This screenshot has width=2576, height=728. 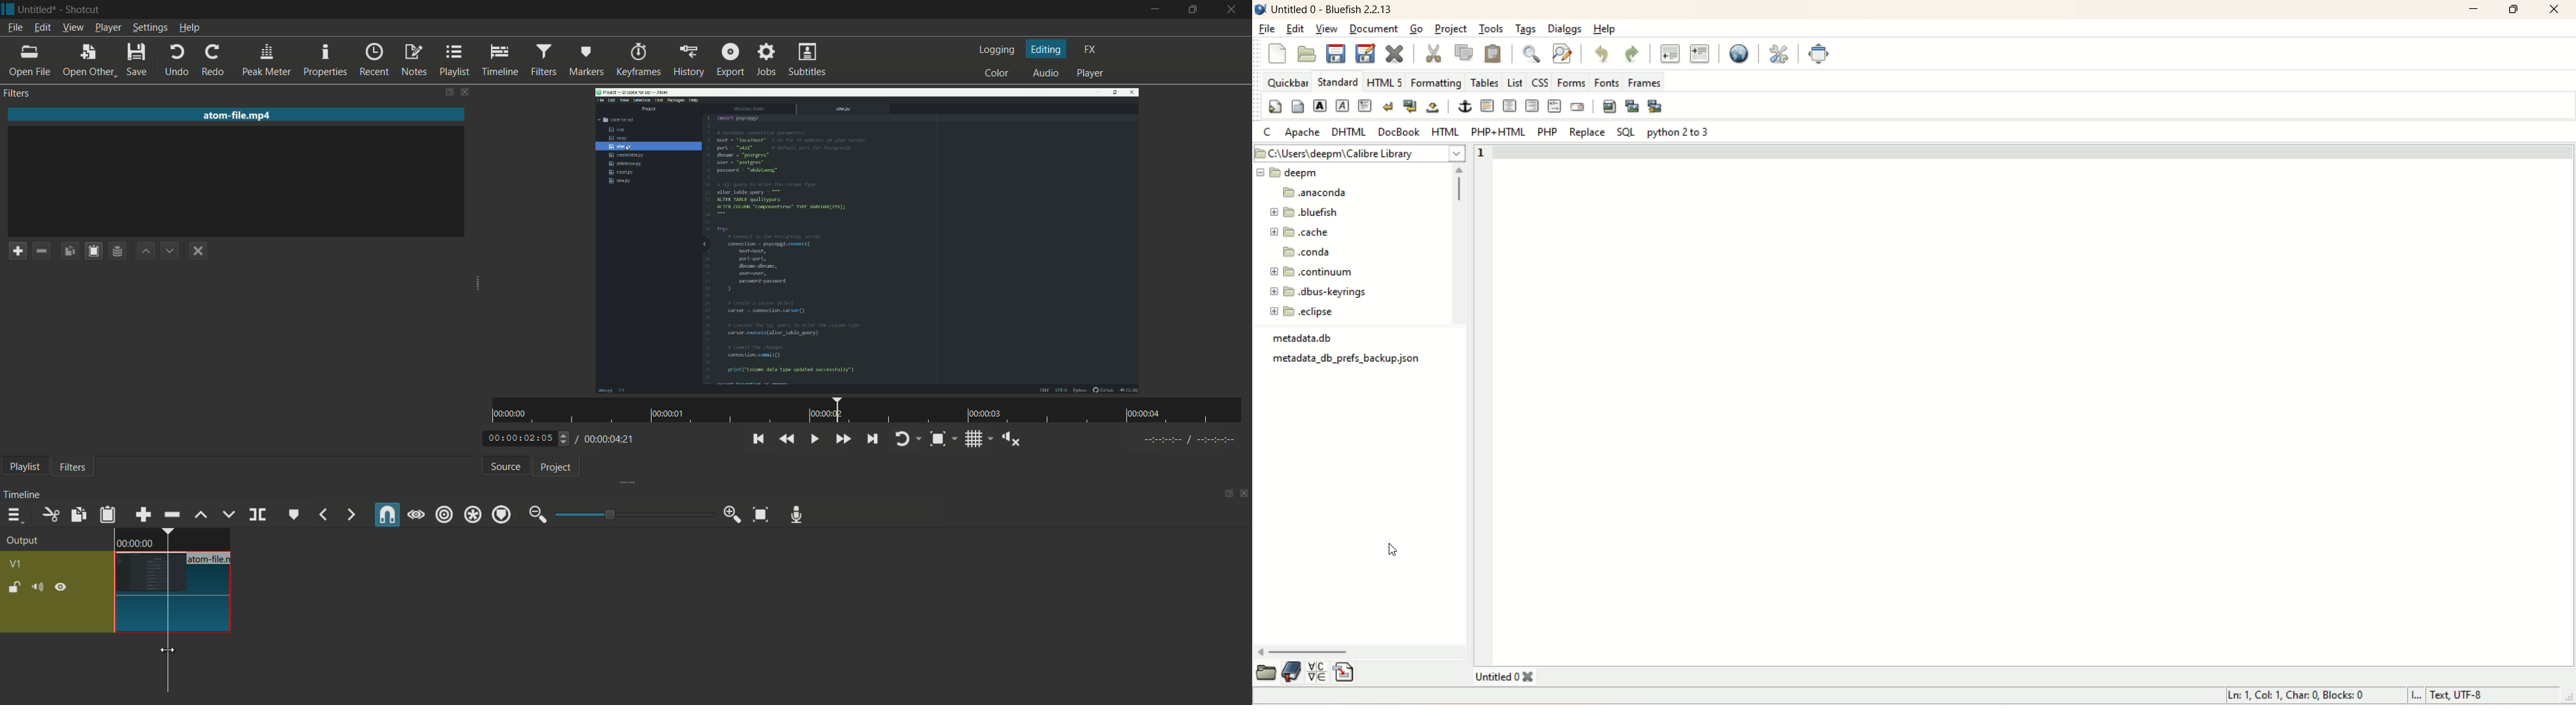 What do you see at coordinates (1433, 52) in the screenshot?
I see `cut` at bounding box center [1433, 52].